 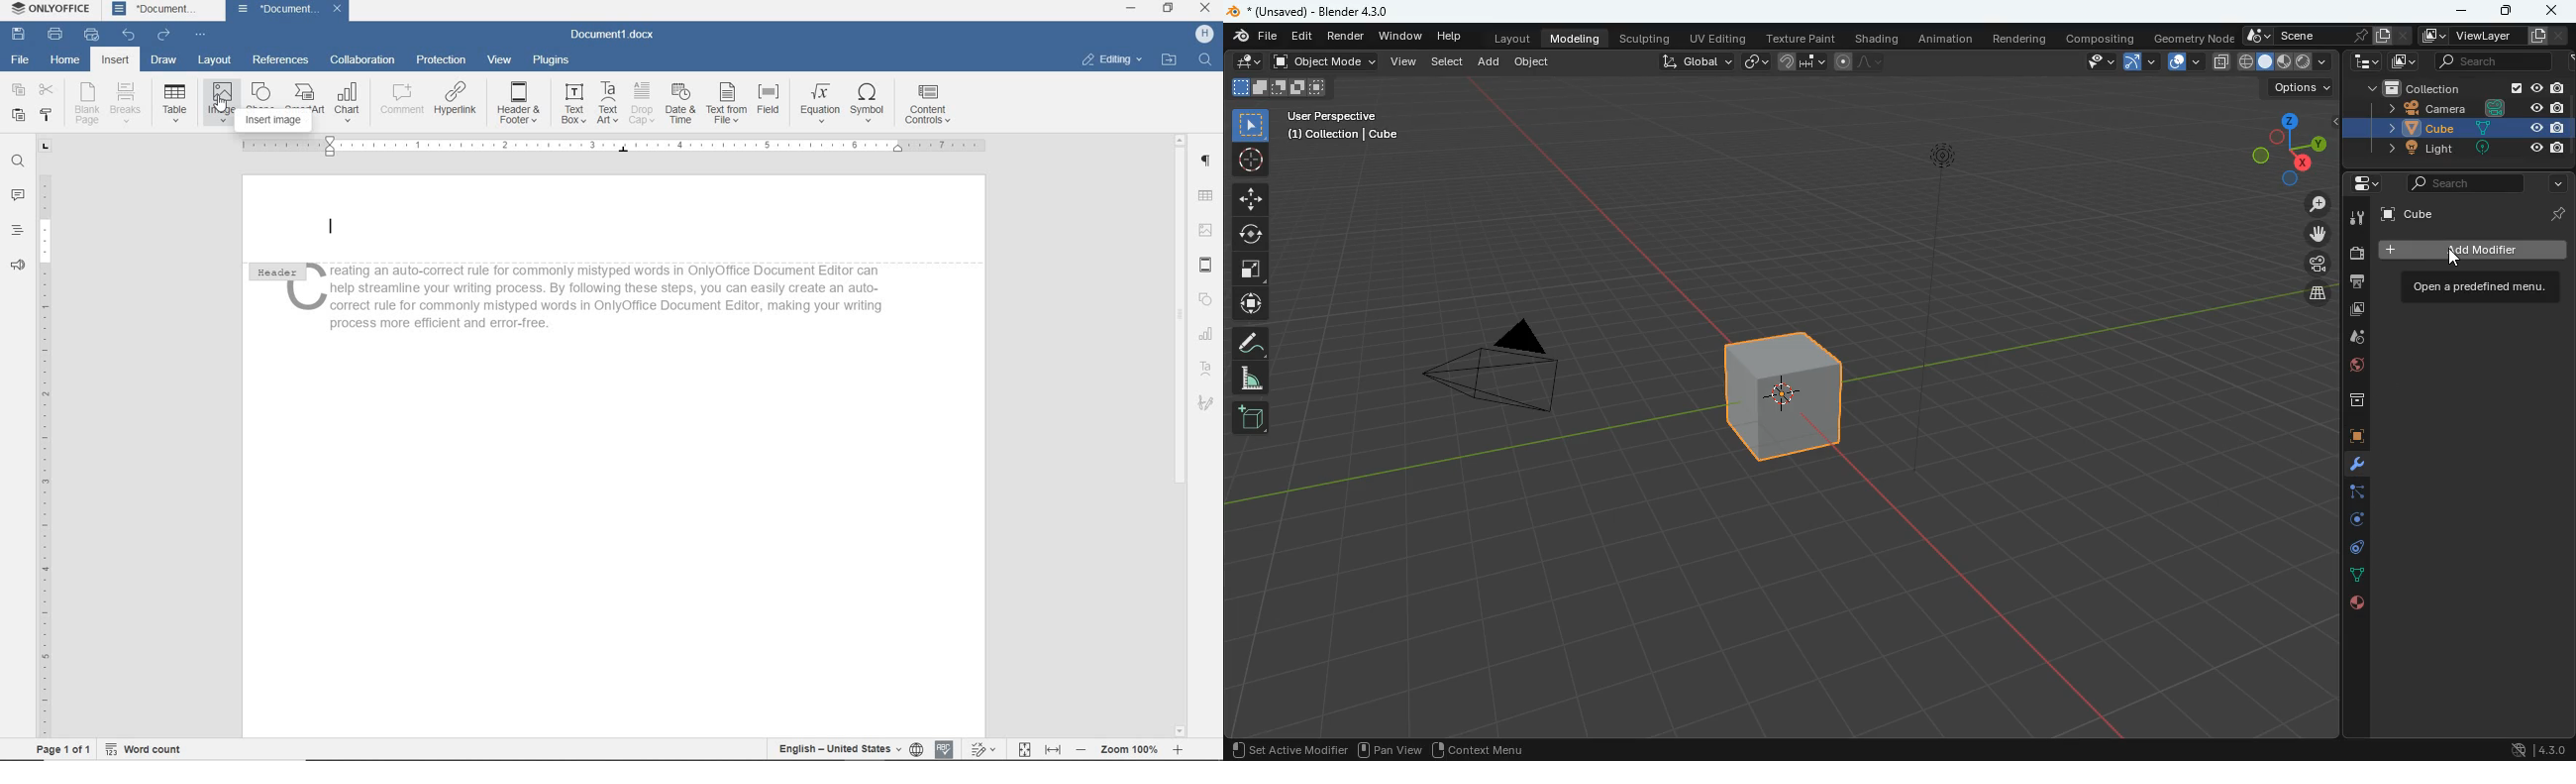 What do you see at coordinates (1251, 304) in the screenshot?
I see `move cube` at bounding box center [1251, 304].